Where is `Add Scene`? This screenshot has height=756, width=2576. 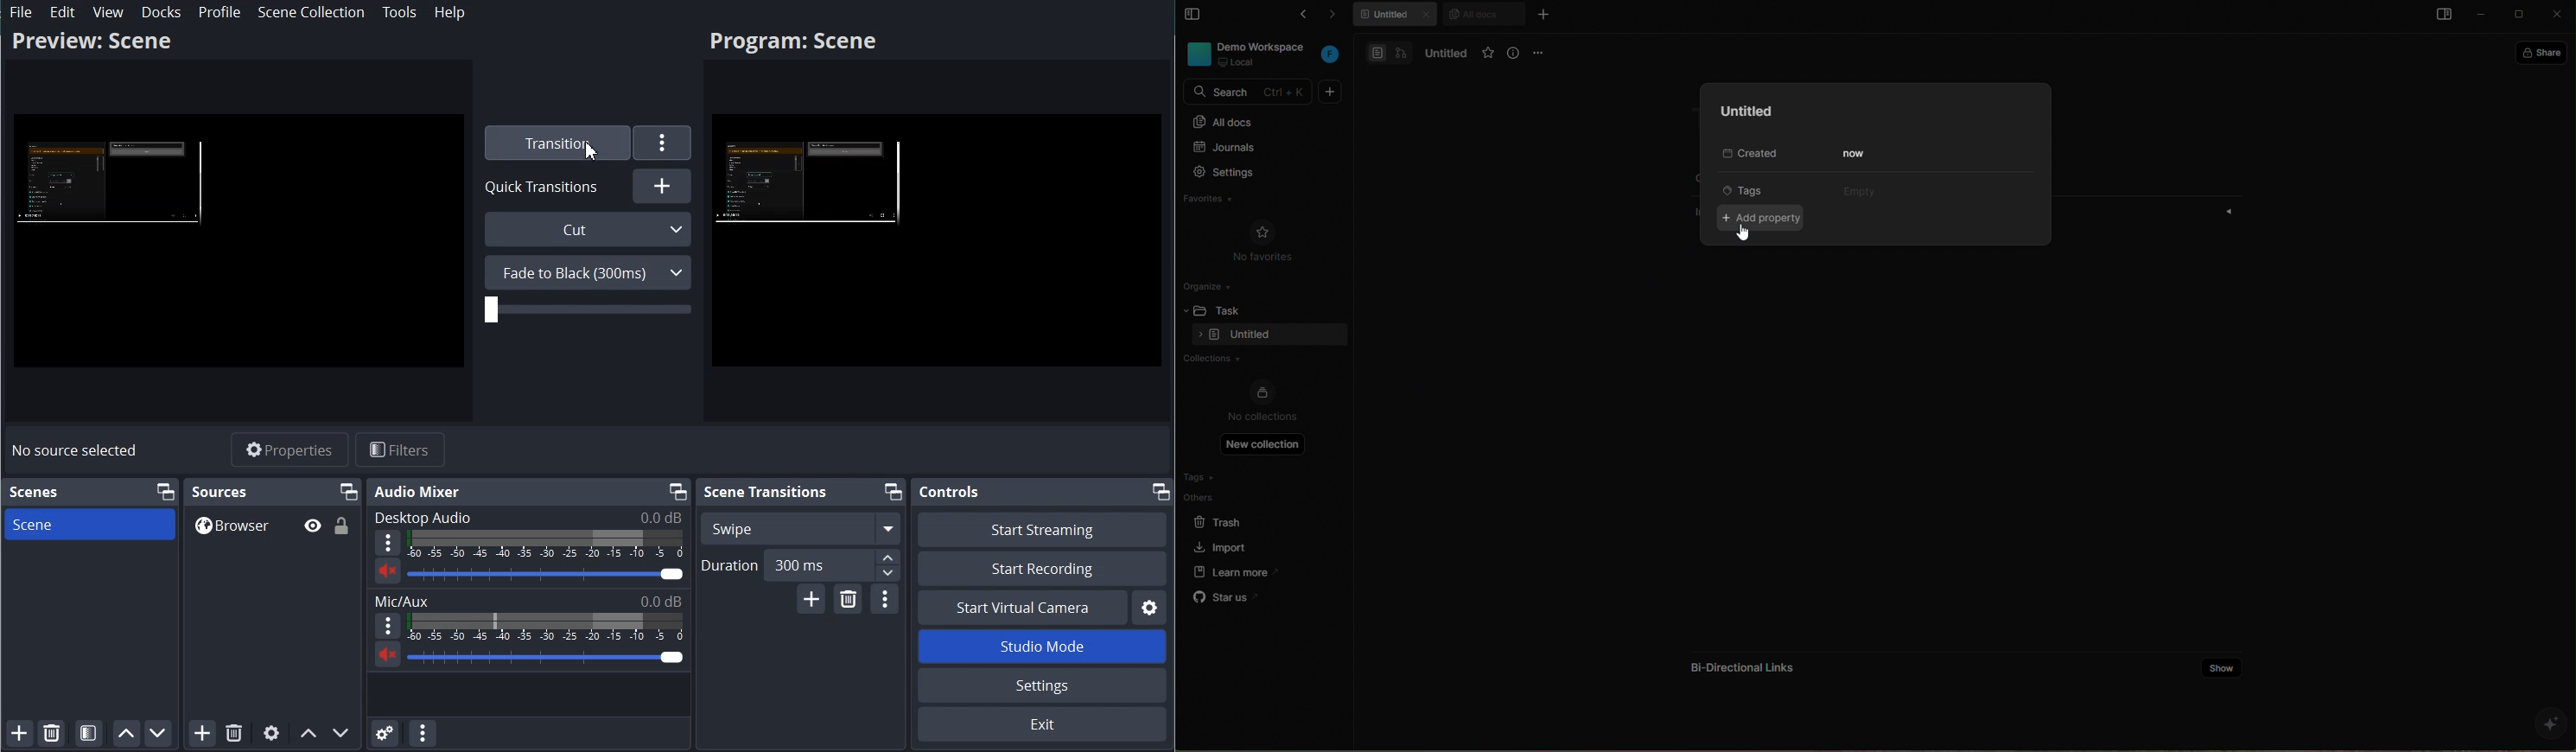 Add Scene is located at coordinates (19, 733).